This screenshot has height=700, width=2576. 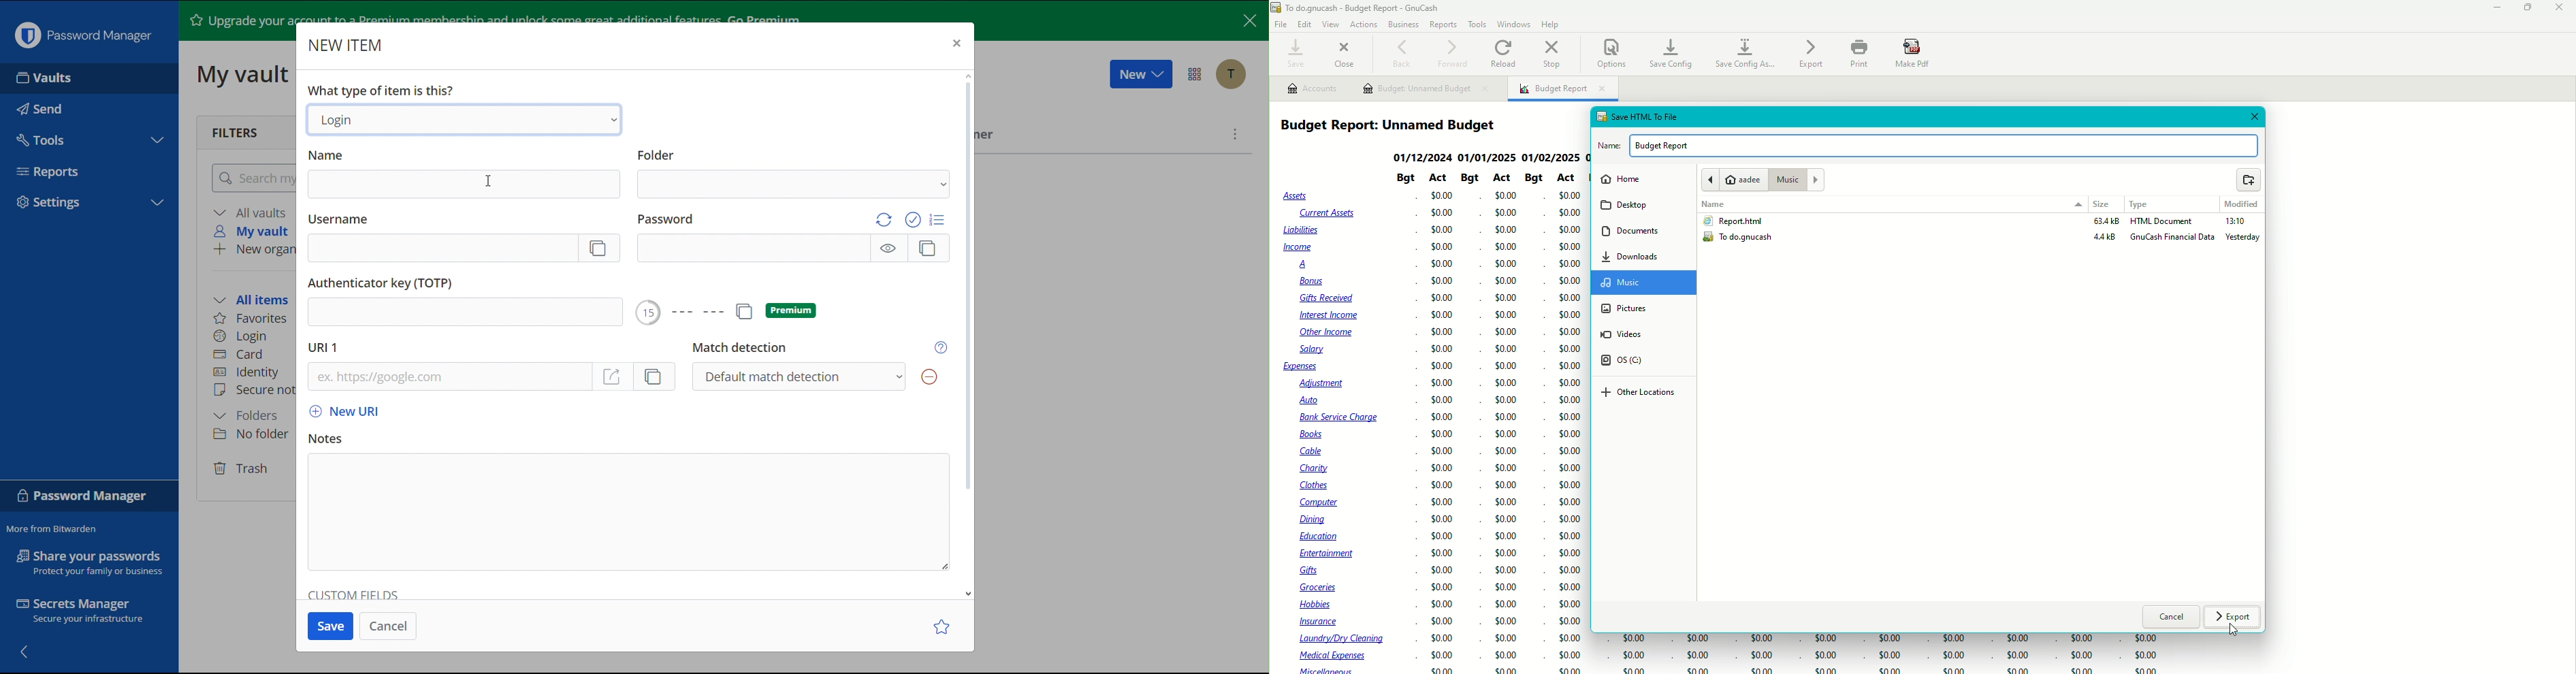 What do you see at coordinates (1233, 136) in the screenshot?
I see `More` at bounding box center [1233, 136].